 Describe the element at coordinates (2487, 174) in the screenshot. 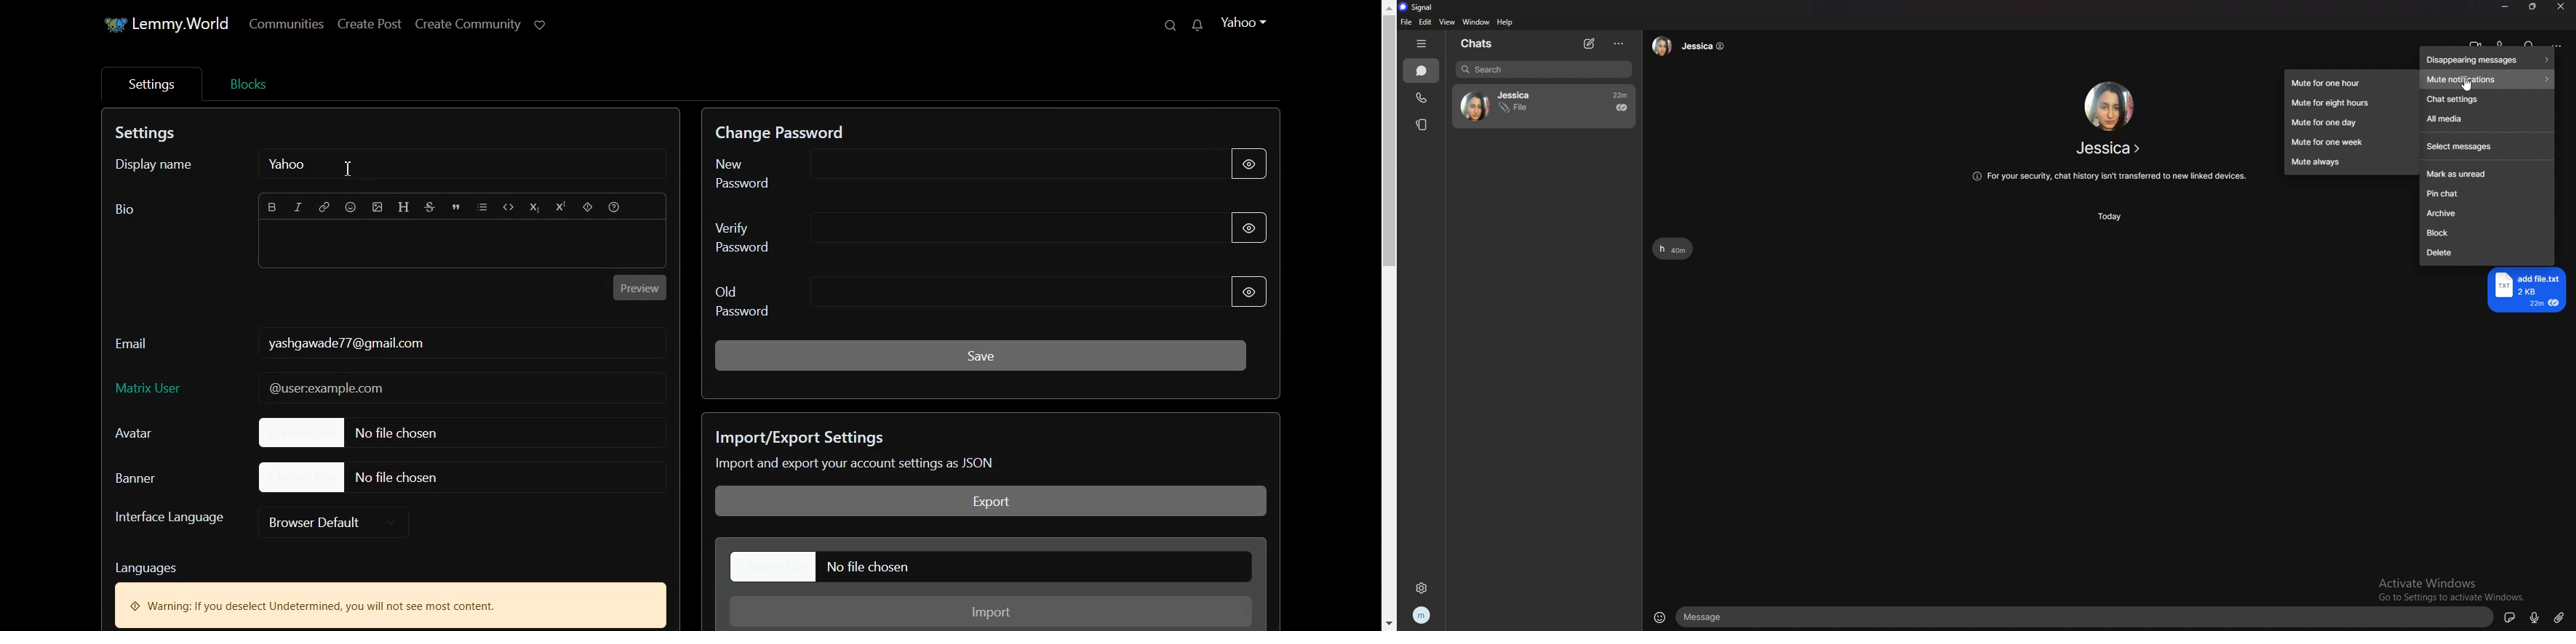

I see `mark as unread` at that location.